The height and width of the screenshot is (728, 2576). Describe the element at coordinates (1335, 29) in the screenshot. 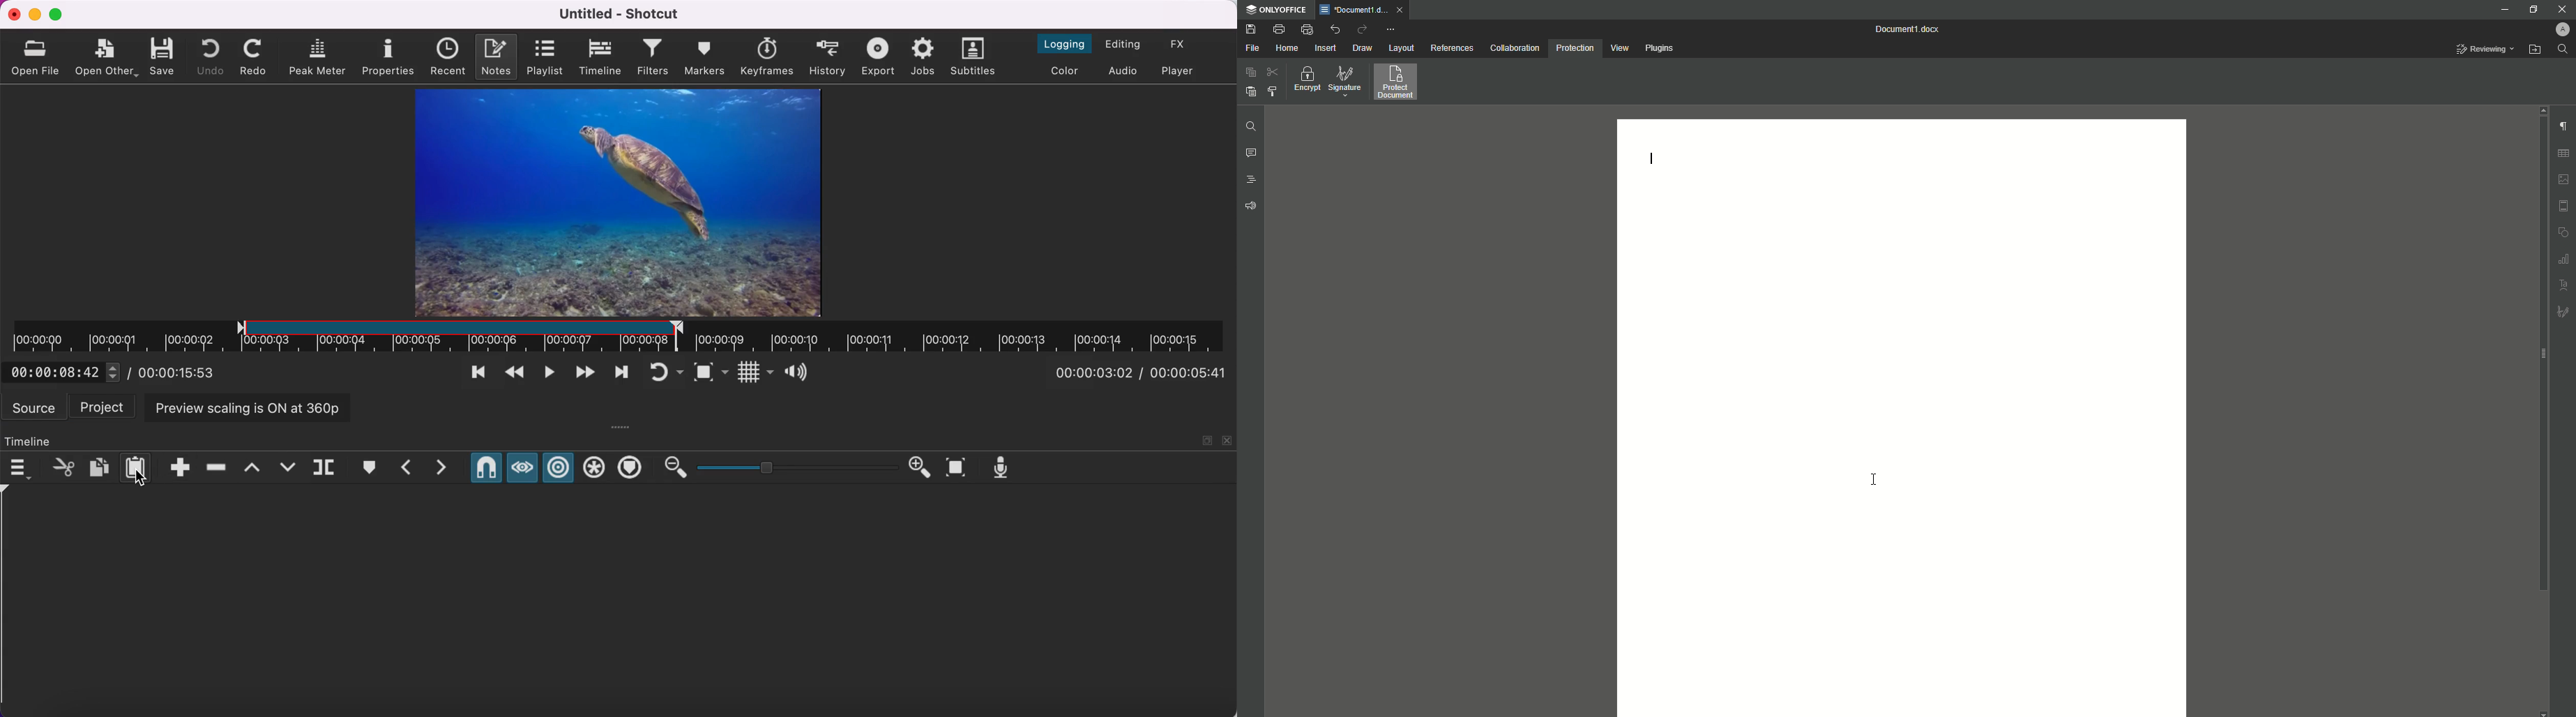

I see `Undo` at that location.